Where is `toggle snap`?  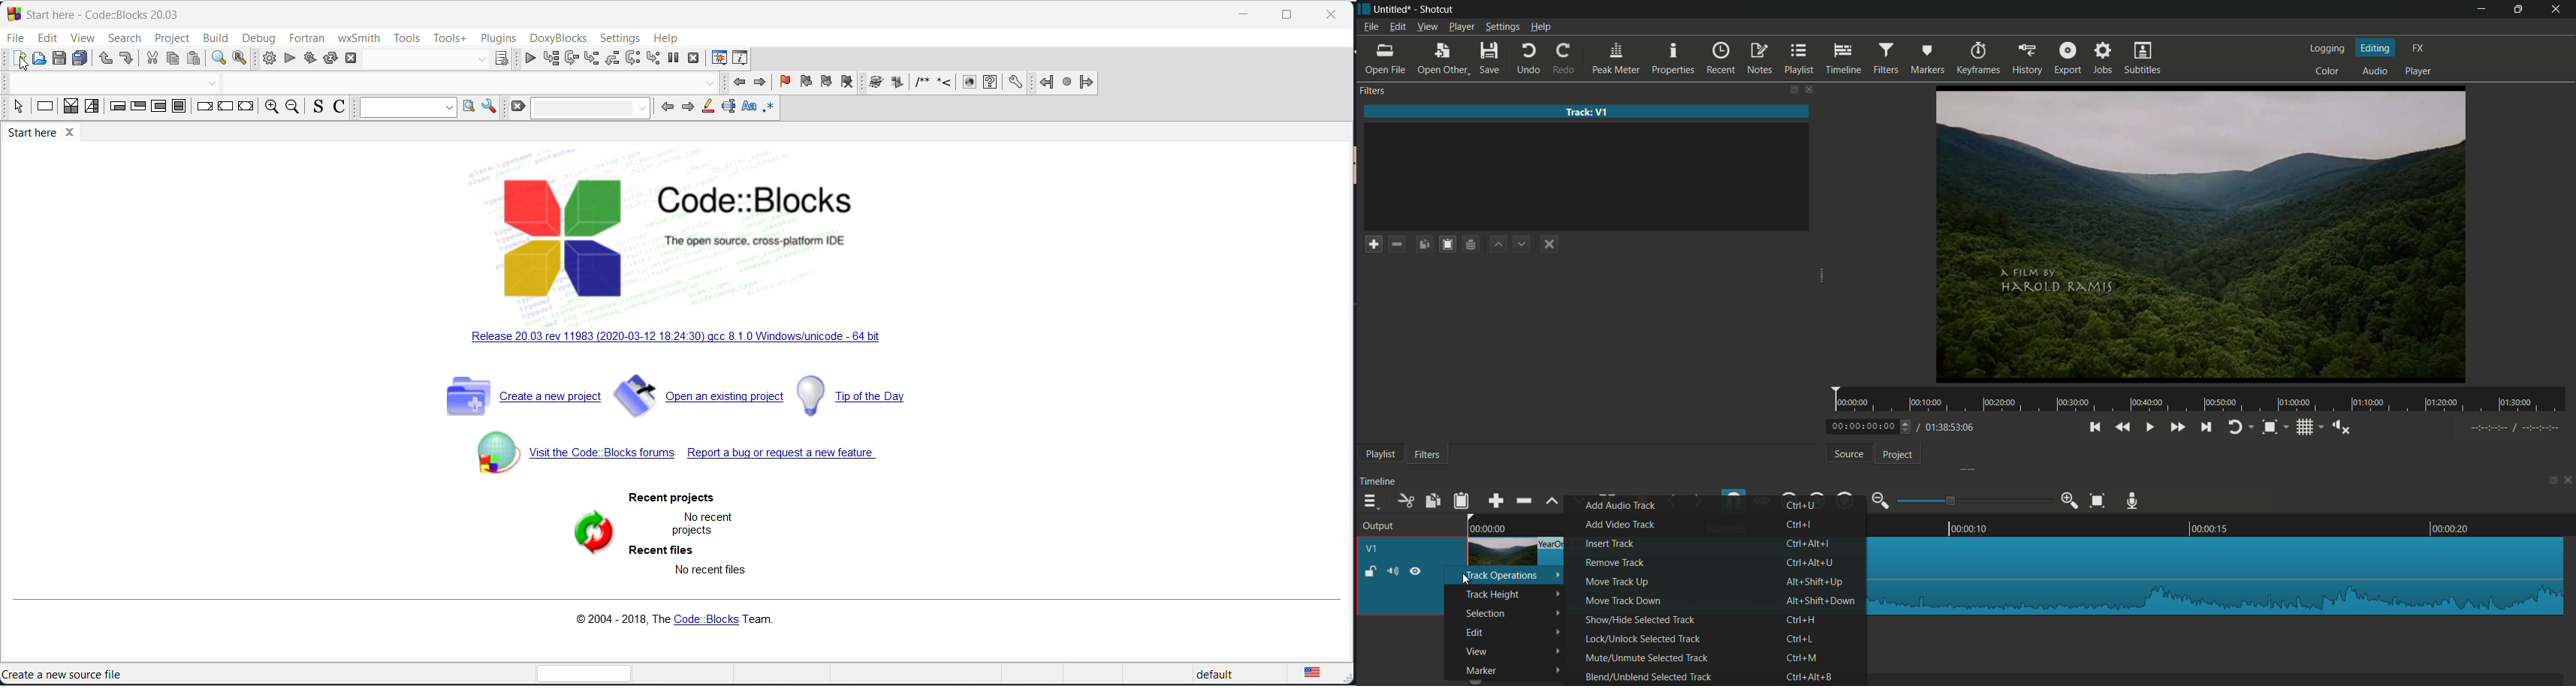
toggle snap is located at coordinates (2270, 427).